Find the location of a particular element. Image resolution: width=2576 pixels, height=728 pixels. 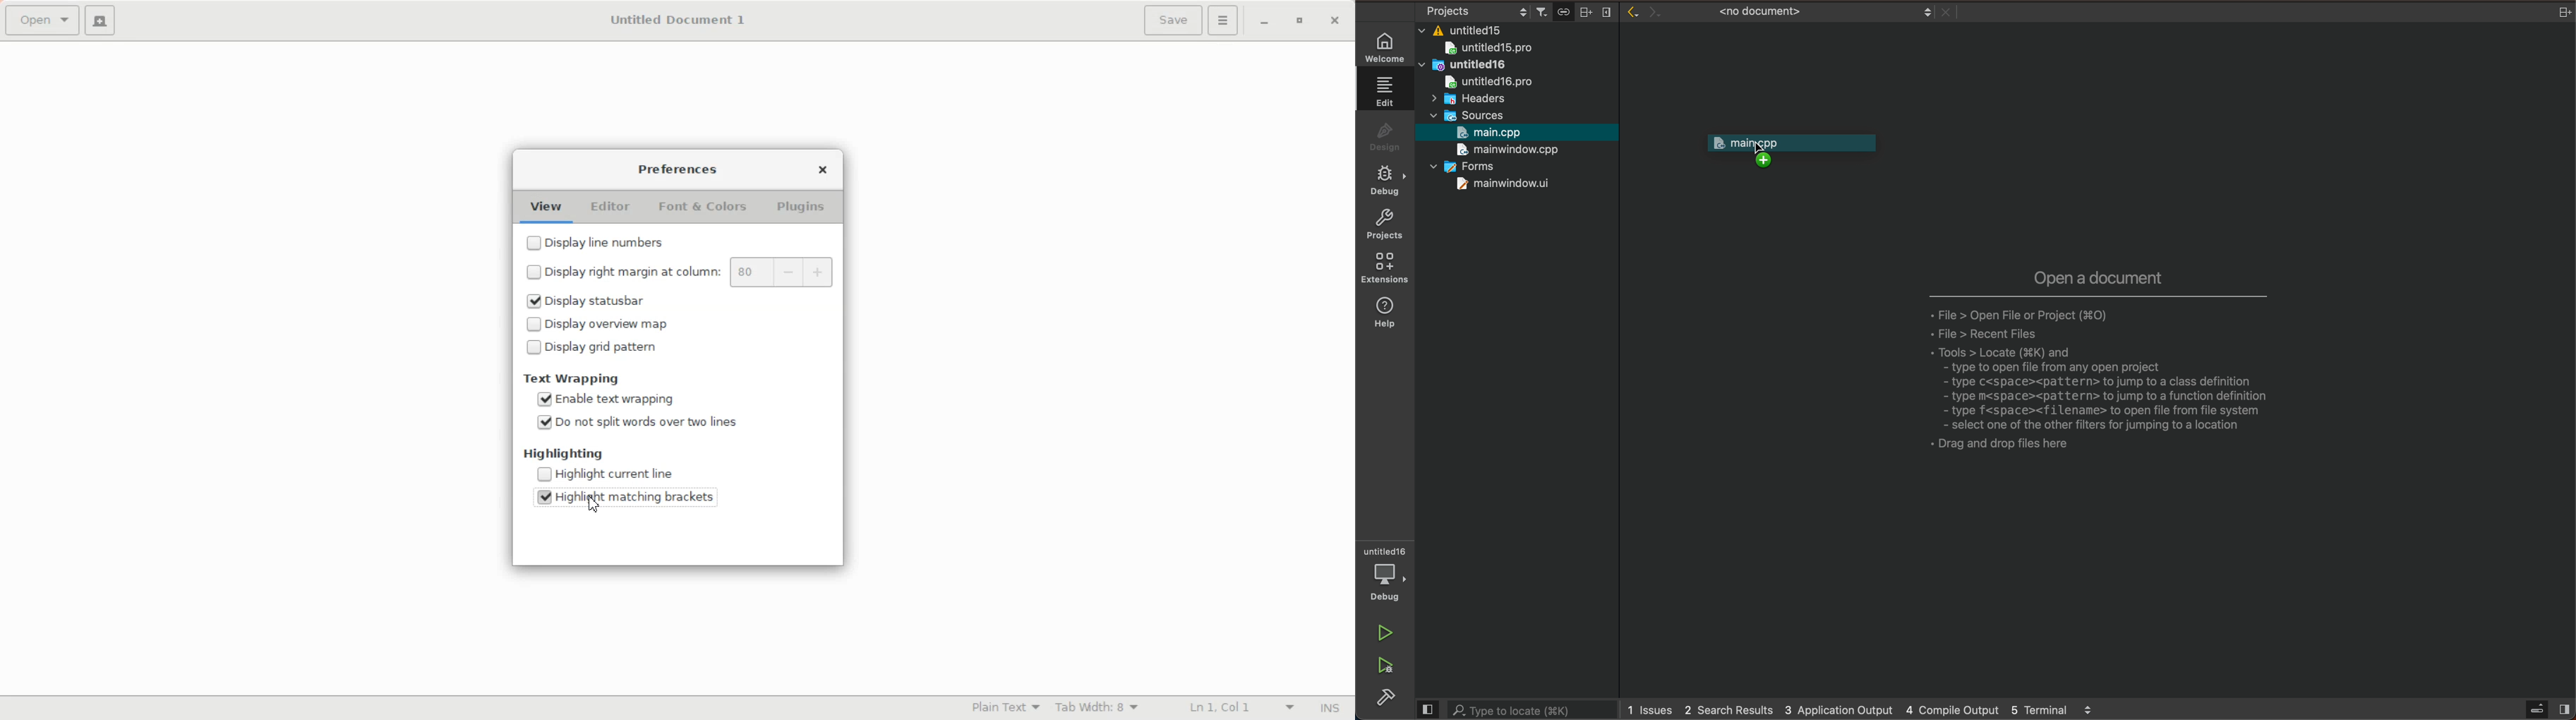

filter is located at coordinates (1542, 11).